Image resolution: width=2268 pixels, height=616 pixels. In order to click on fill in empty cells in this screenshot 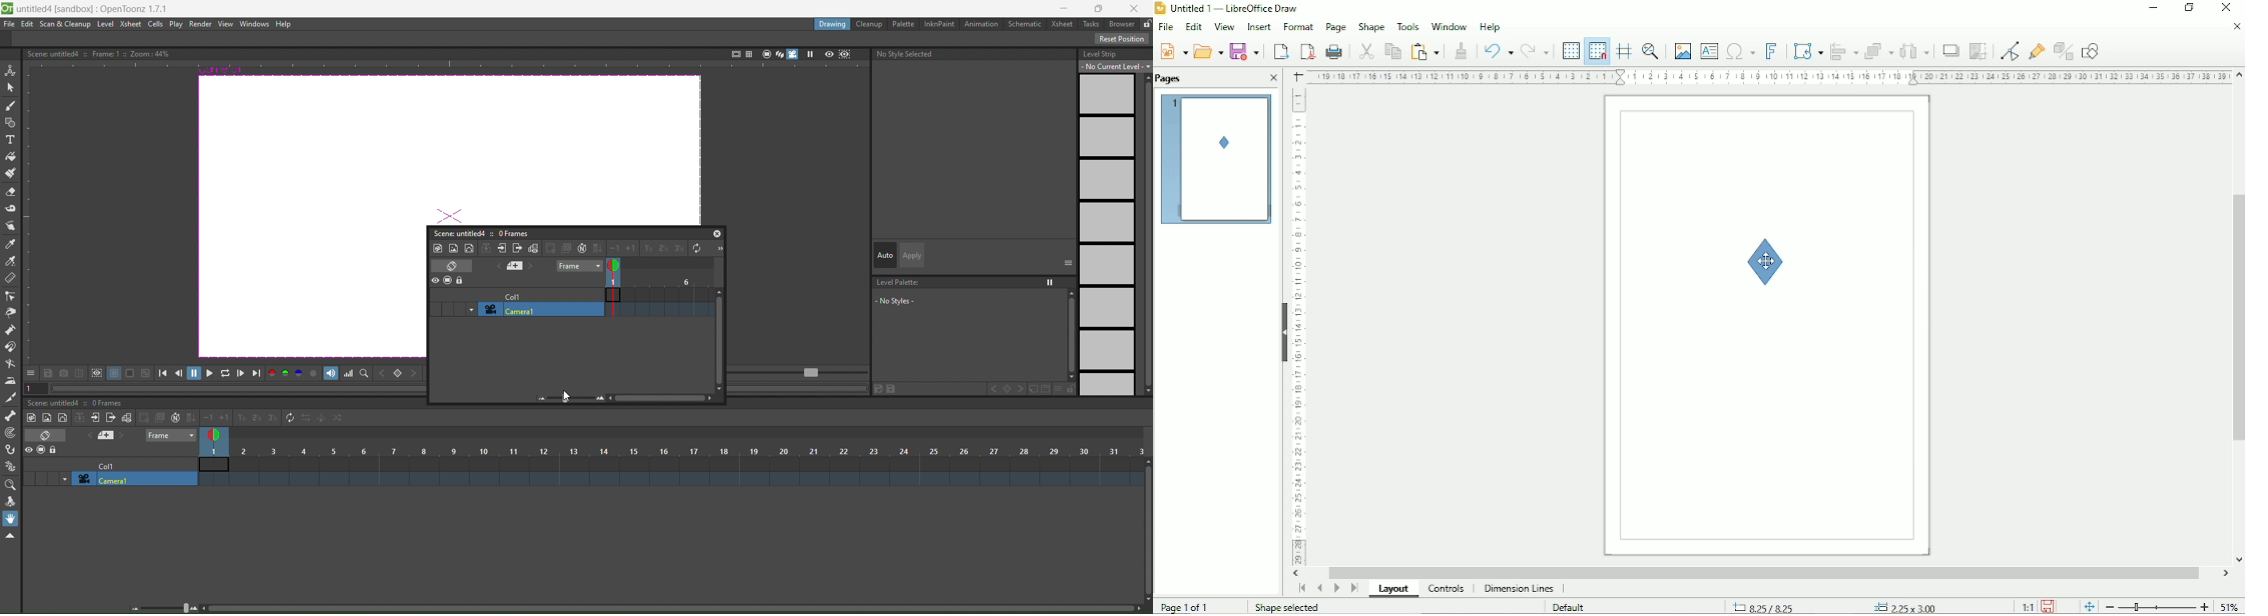, I will do `click(190, 418)`.